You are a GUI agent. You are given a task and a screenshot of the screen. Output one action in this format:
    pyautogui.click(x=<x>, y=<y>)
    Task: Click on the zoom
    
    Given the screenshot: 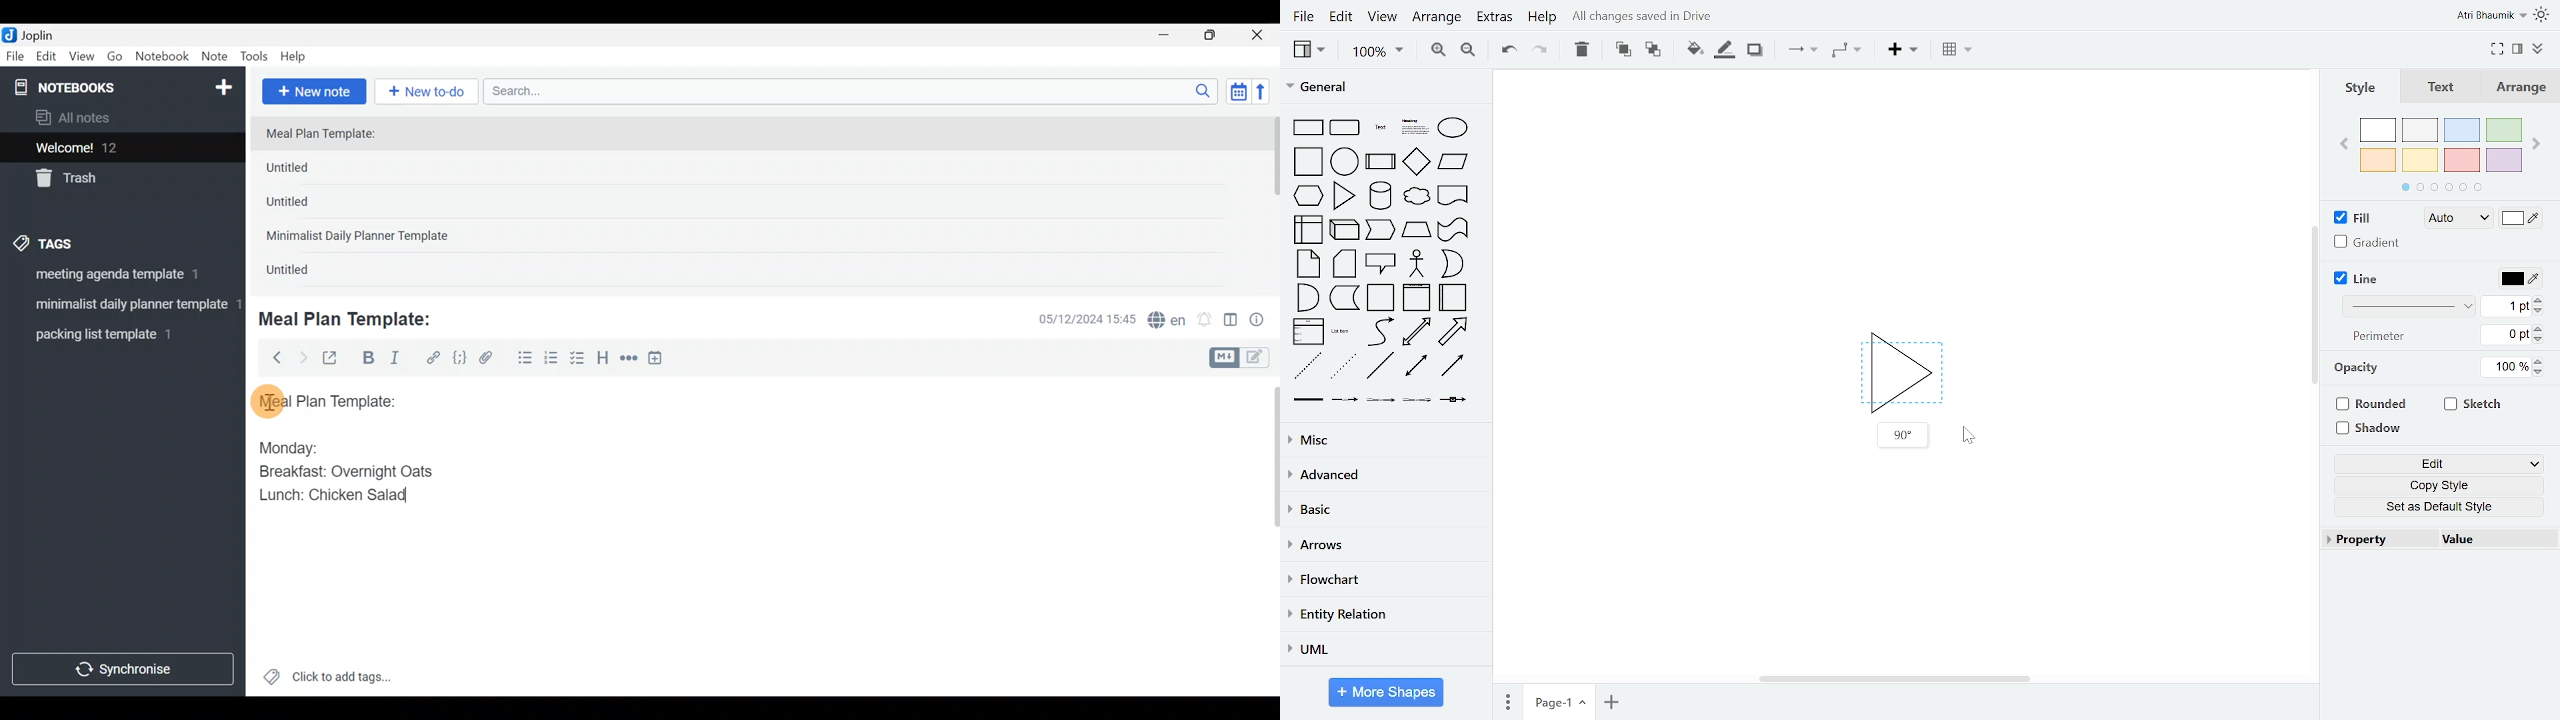 What is the action you would take?
    pyautogui.click(x=1377, y=52)
    